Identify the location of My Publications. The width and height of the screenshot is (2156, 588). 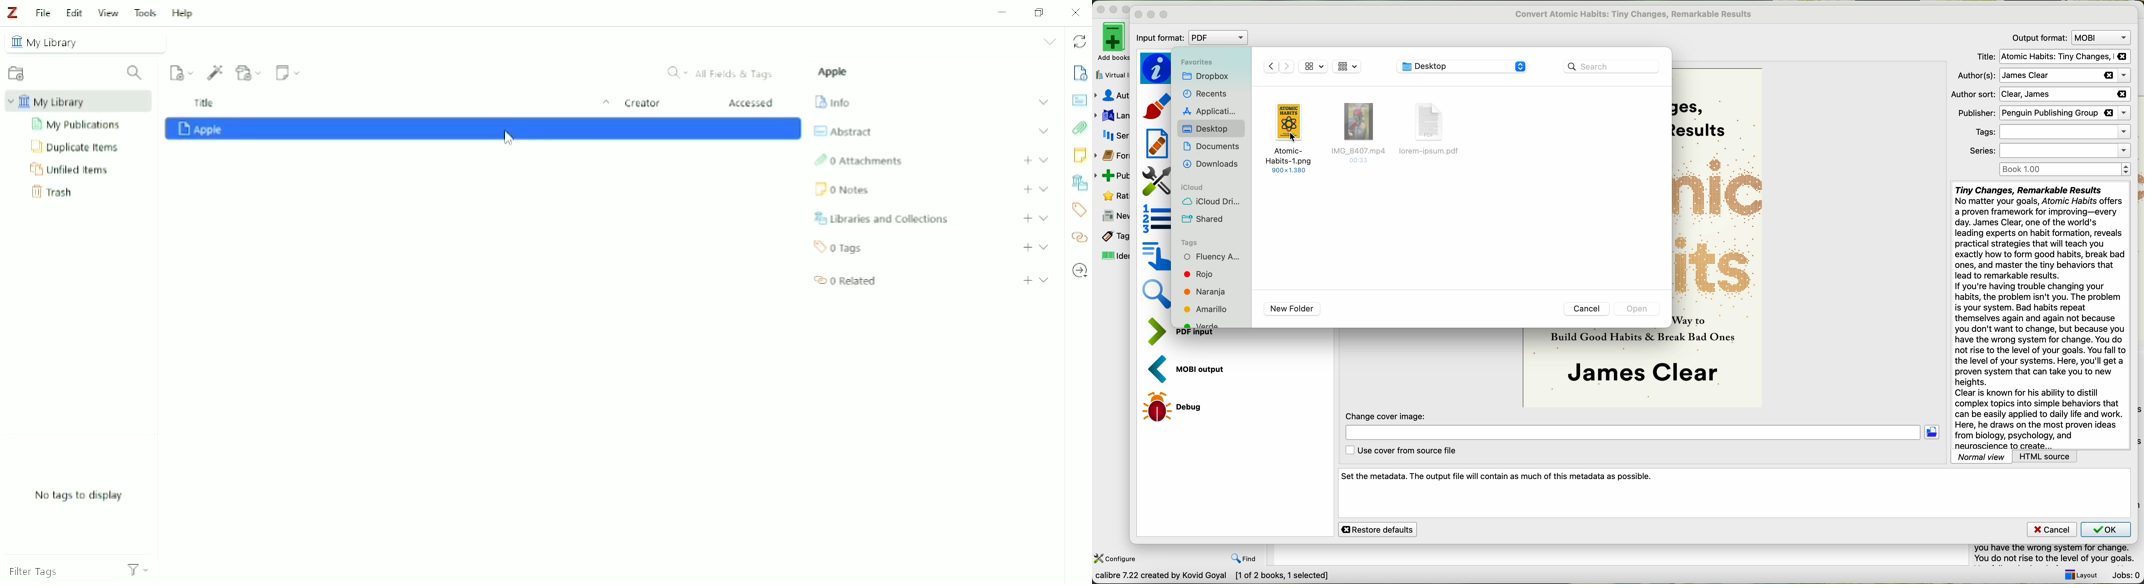
(79, 125).